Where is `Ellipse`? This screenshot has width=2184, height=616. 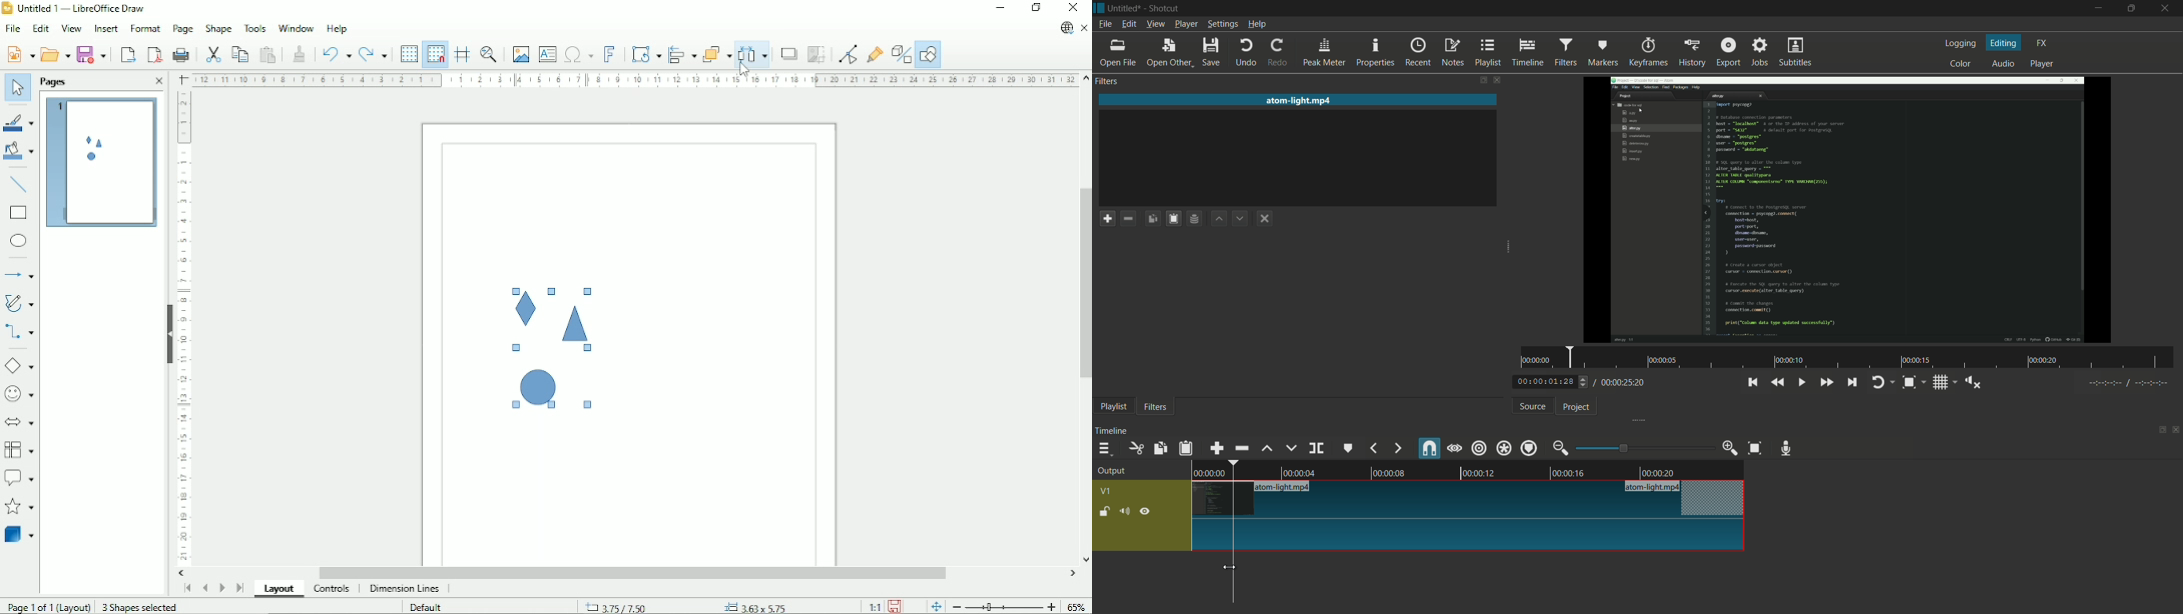
Ellipse is located at coordinates (18, 242).